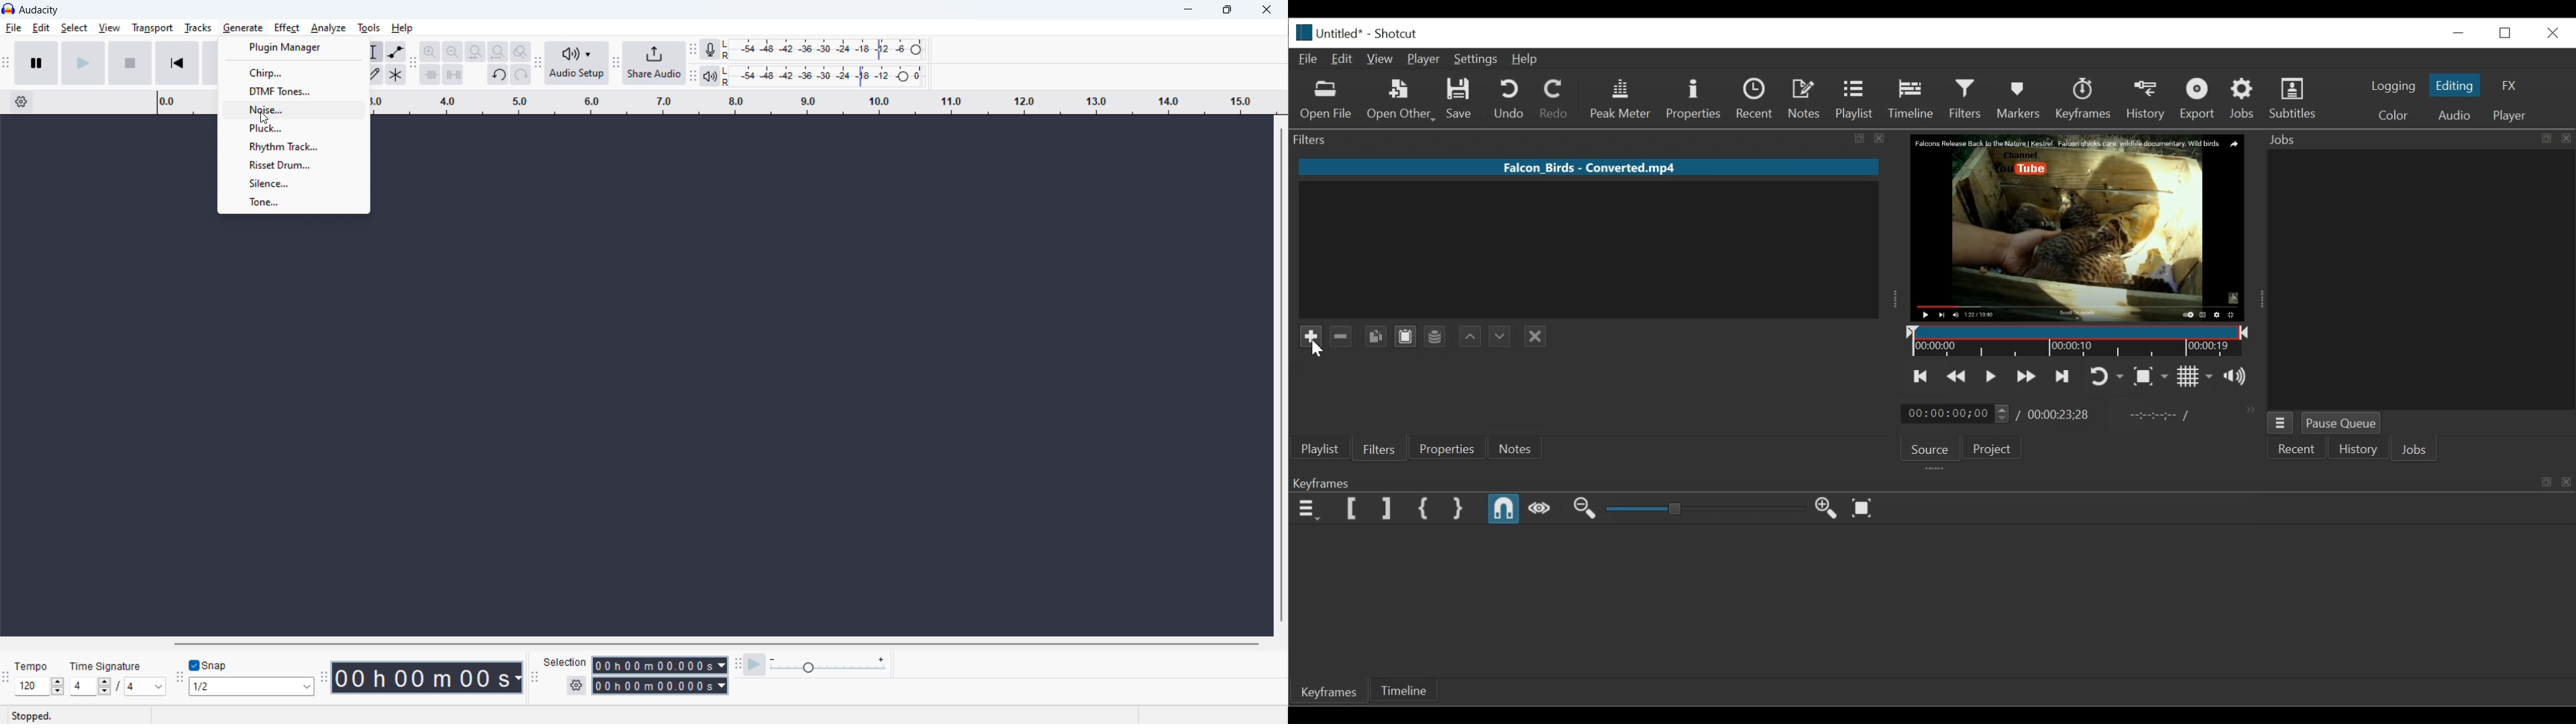 The height and width of the screenshot is (728, 2576). What do you see at coordinates (824, 103) in the screenshot?
I see `timeline` at bounding box center [824, 103].